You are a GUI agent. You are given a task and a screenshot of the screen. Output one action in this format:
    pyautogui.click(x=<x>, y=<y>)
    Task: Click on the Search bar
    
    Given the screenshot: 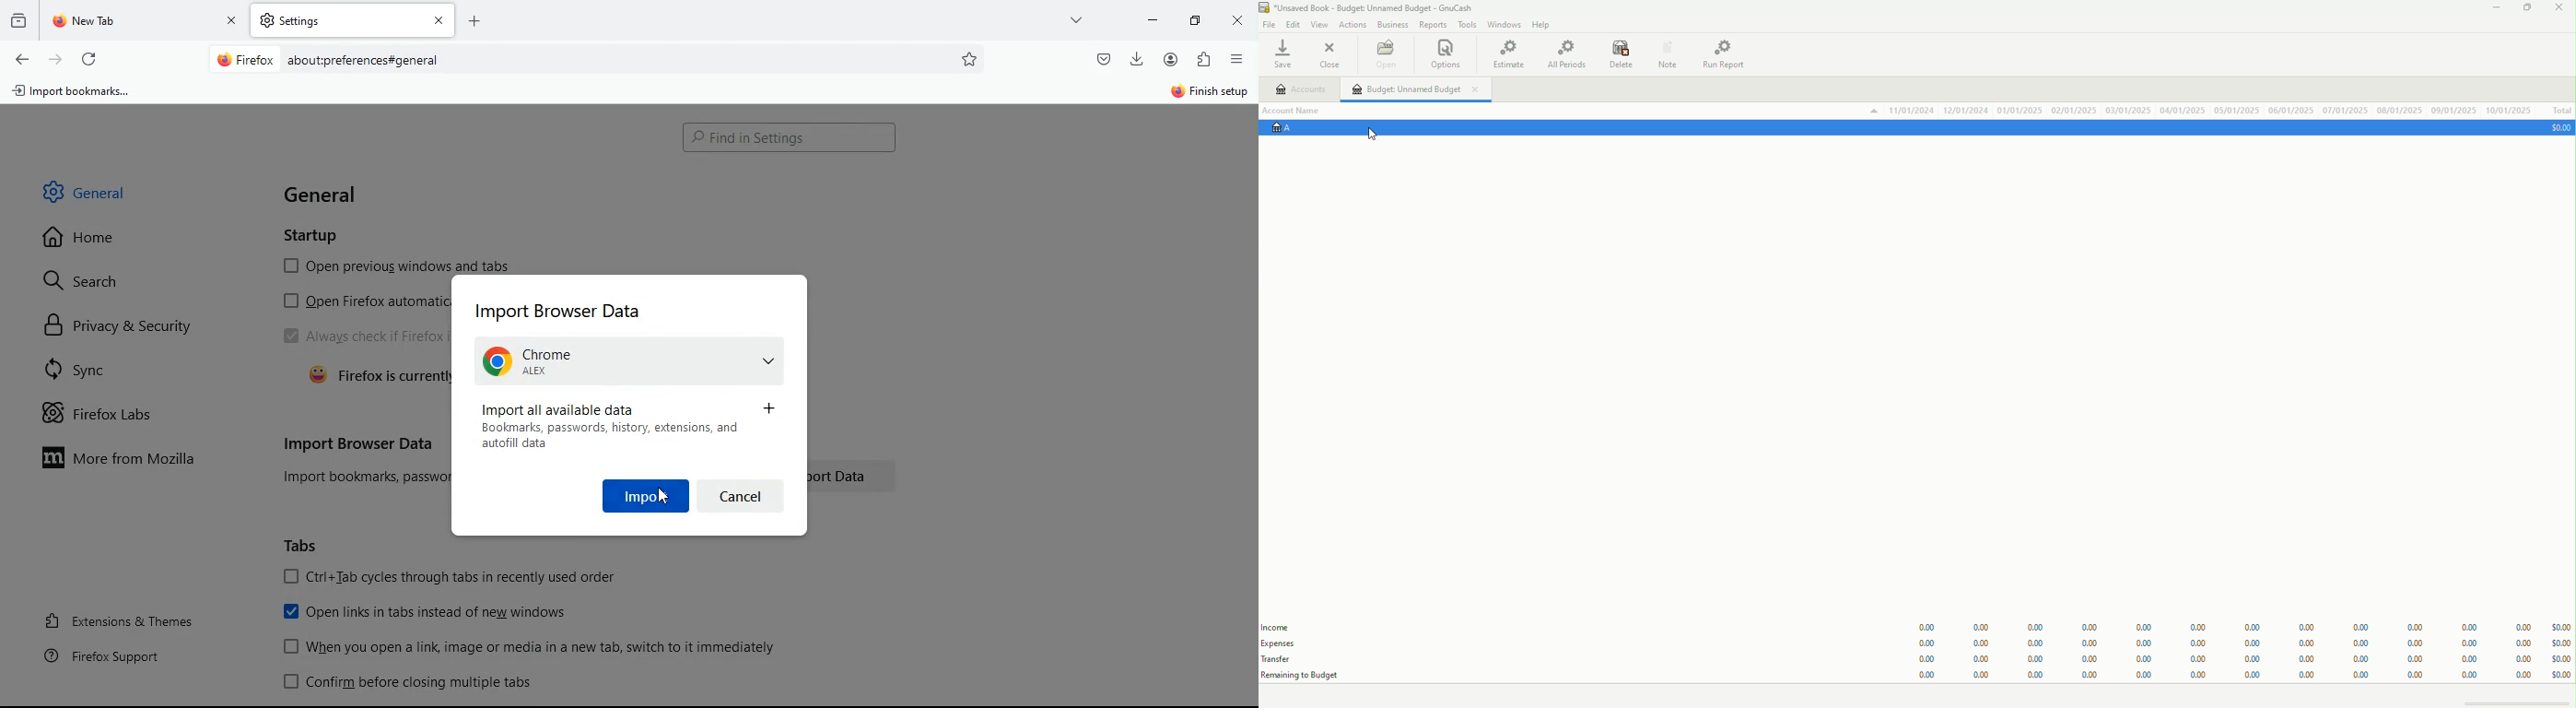 What is the action you would take?
    pyautogui.click(x=791, y=137)
    